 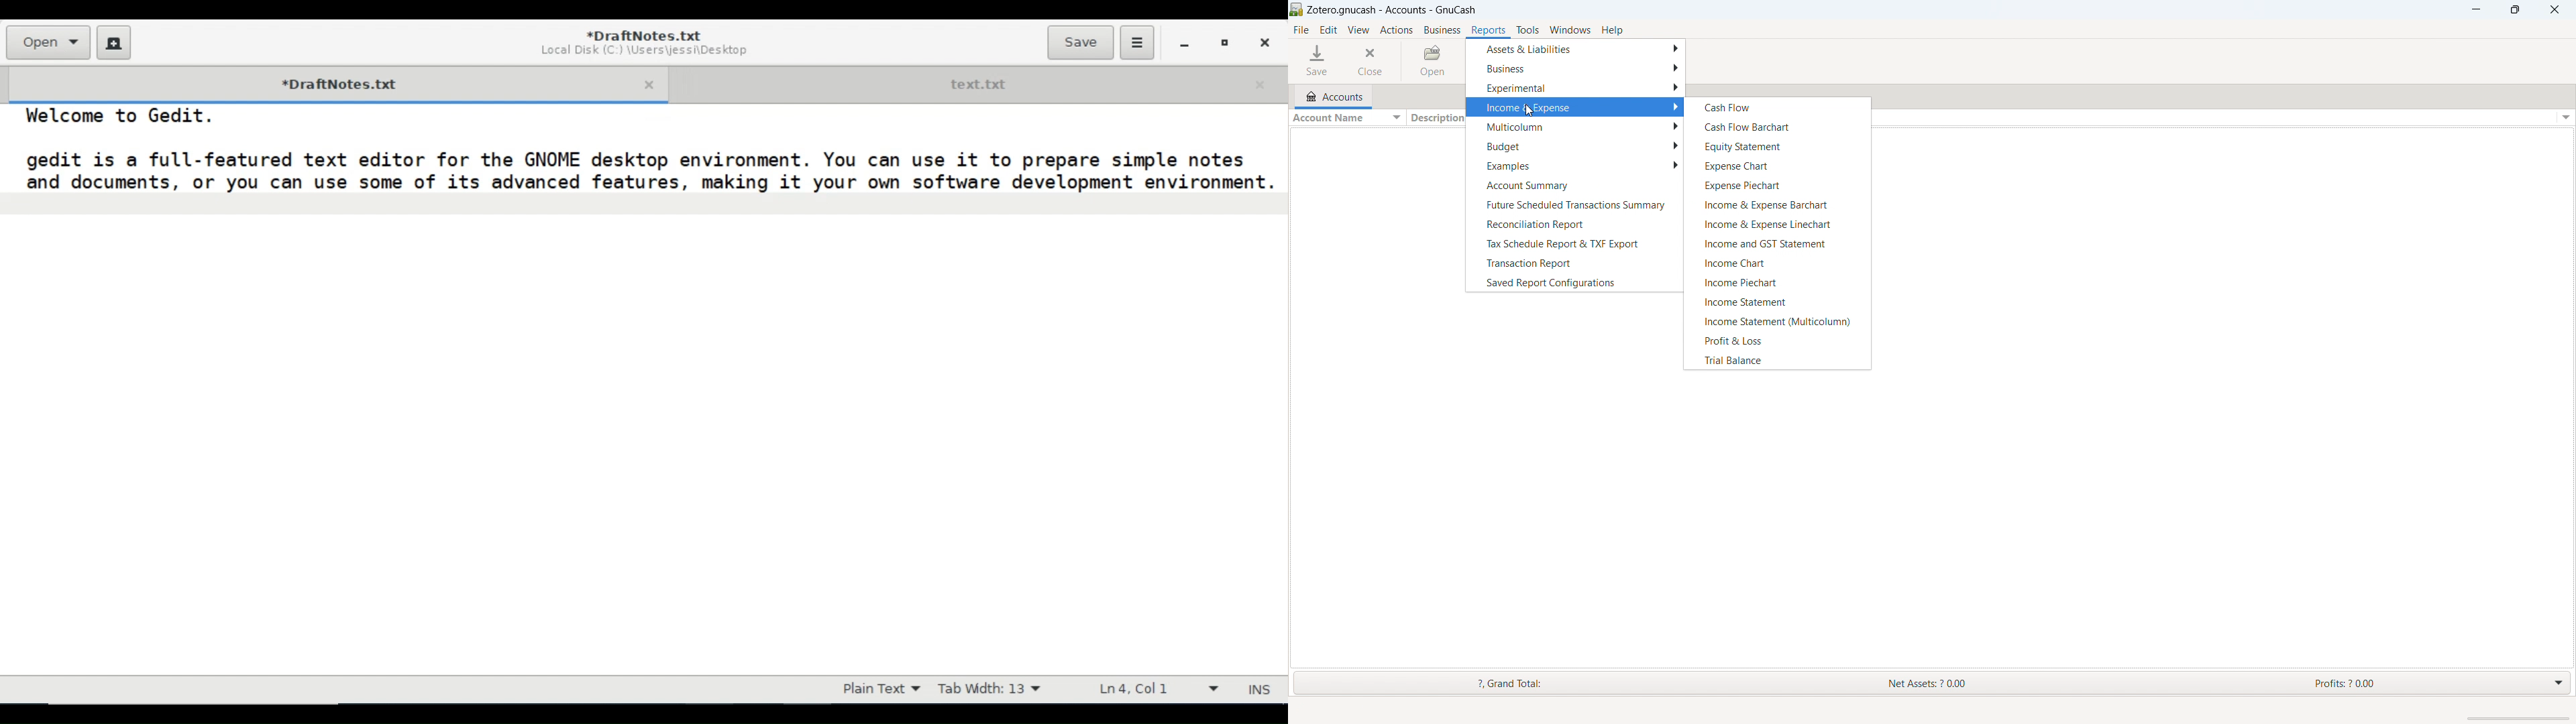 What do you see at coordinates (1080, 42) in the screenshot?
I see `Save` at bounding box center [1080, 42].